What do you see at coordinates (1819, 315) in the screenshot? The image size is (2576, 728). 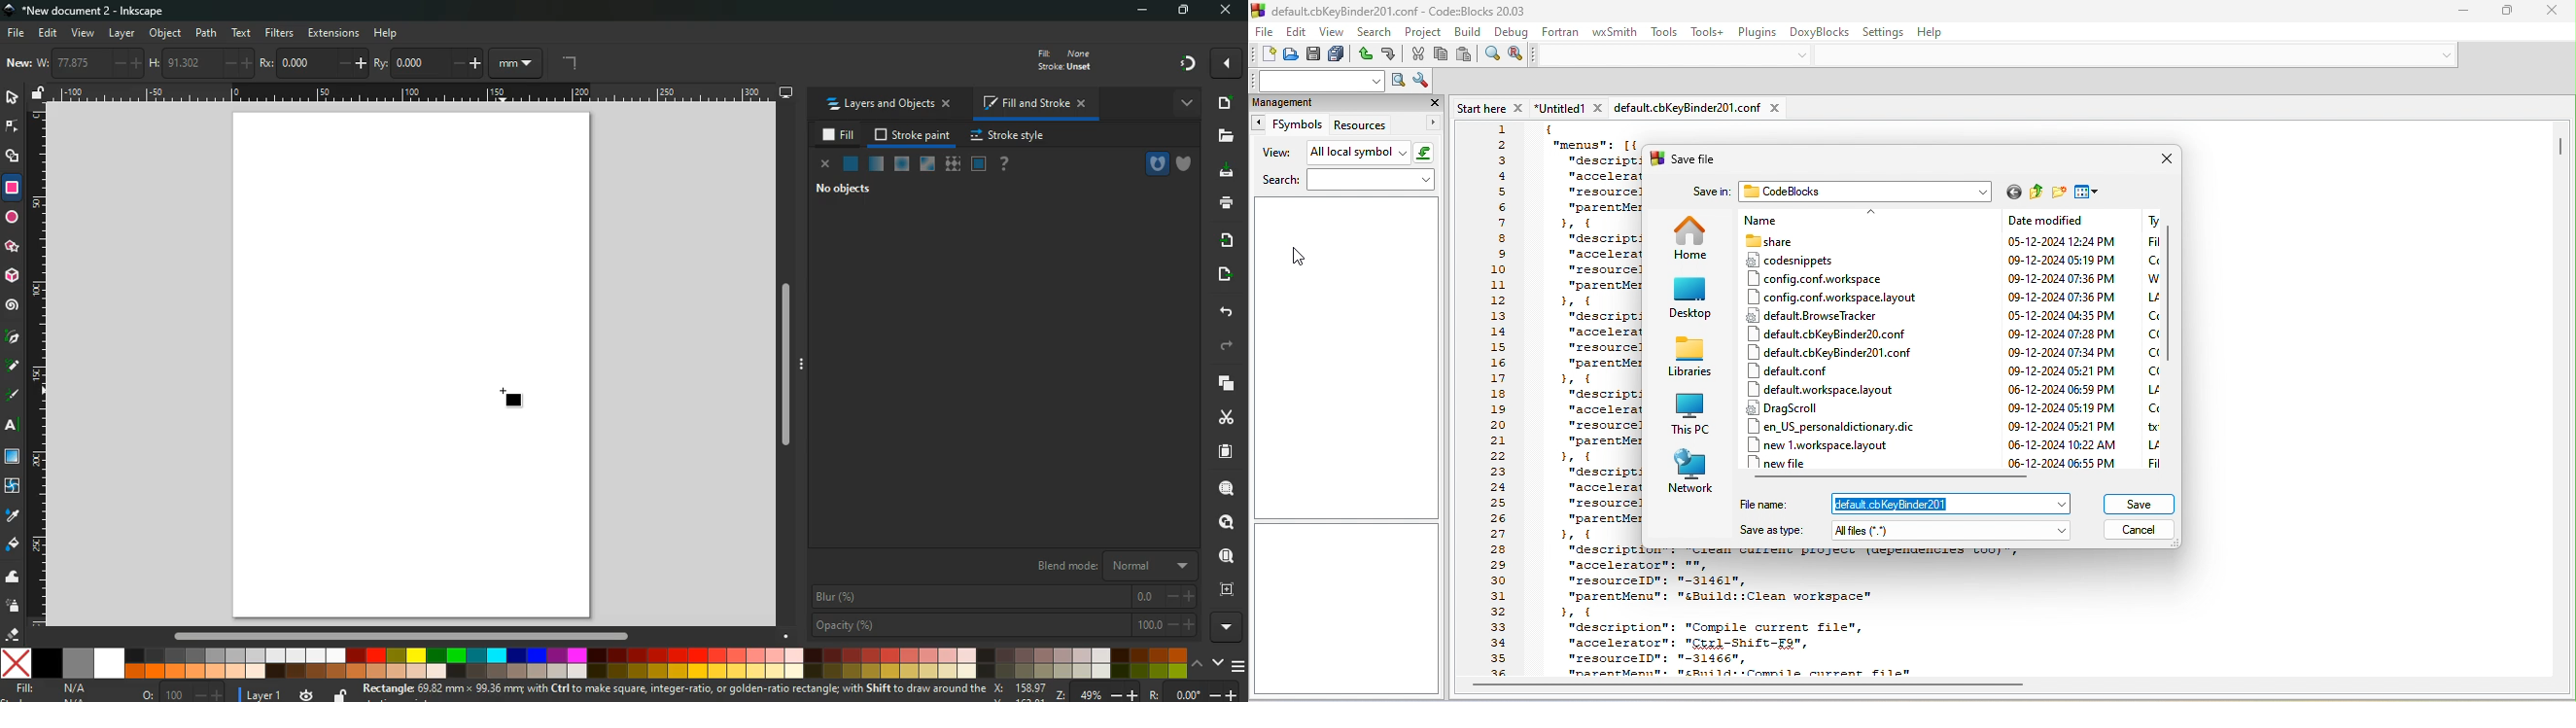 I see `default browse tracker` at bounding box center [1819, 315].